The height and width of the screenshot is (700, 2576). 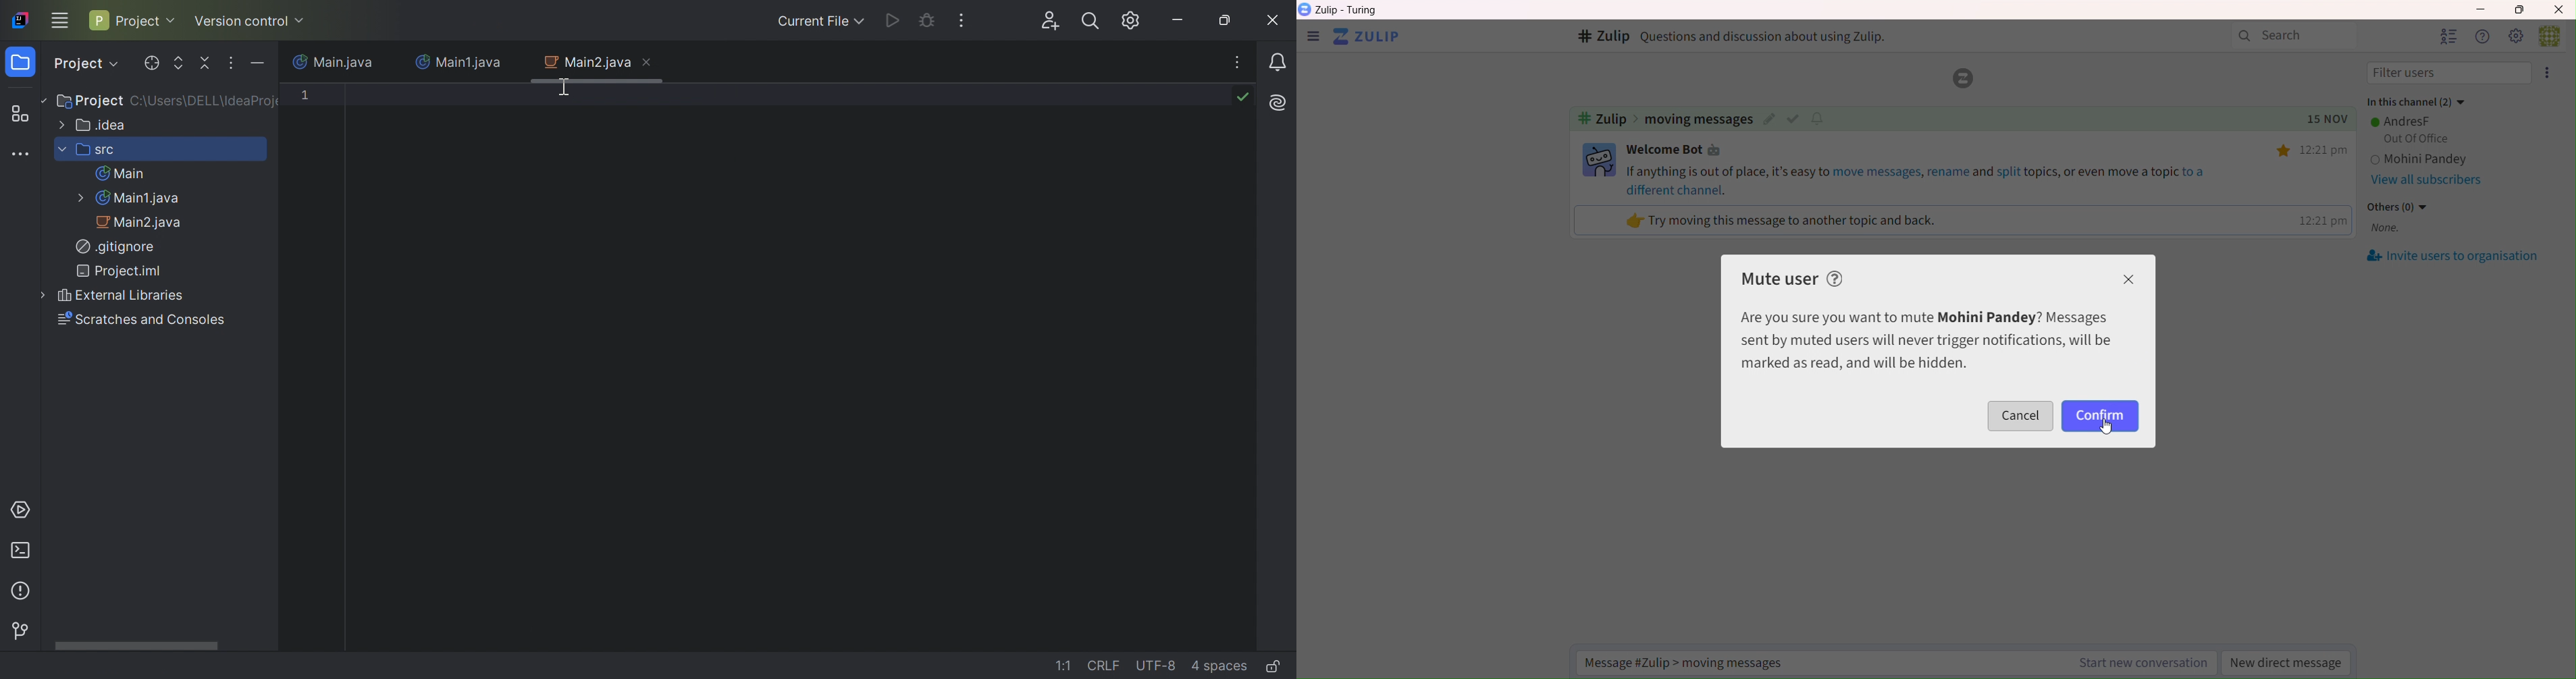 I want to click on Welcome Bot , so click(x=1678, y=150).